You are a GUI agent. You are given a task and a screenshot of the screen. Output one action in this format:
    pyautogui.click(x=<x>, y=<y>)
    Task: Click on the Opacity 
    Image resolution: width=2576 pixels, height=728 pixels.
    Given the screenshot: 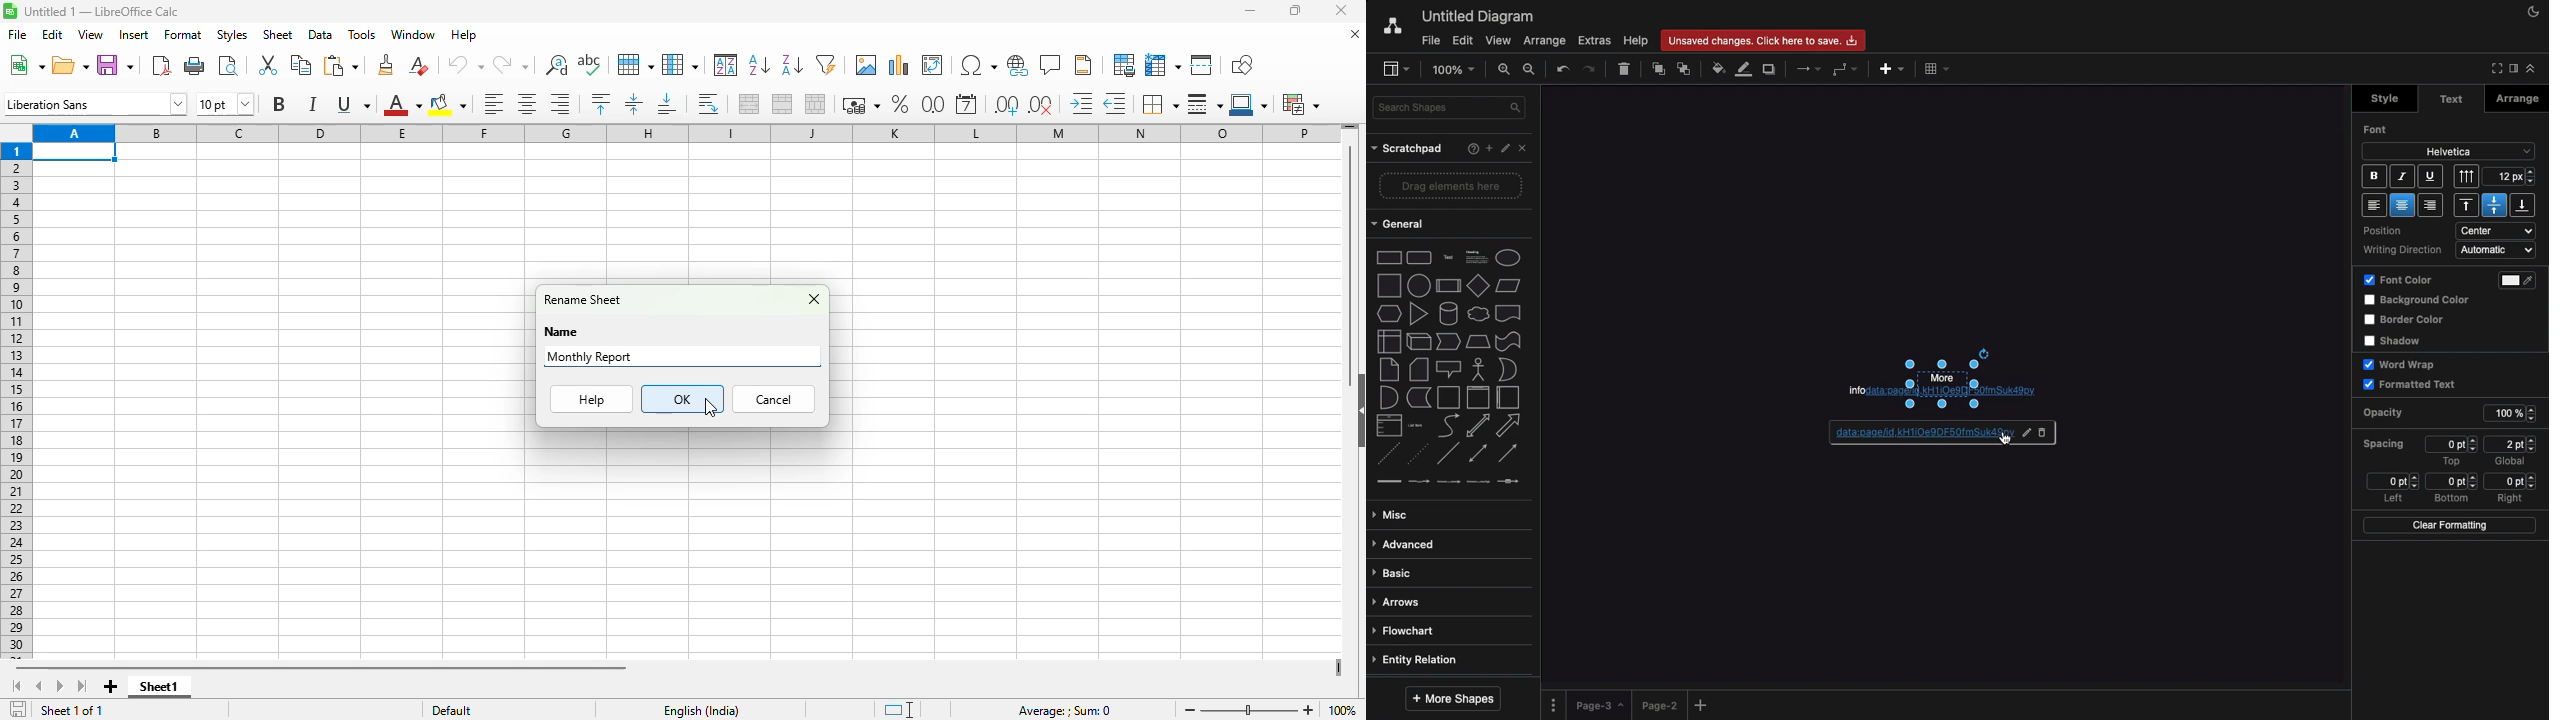 What is the action you would take?
    pyautogui.click(x=2397, y=413)
    